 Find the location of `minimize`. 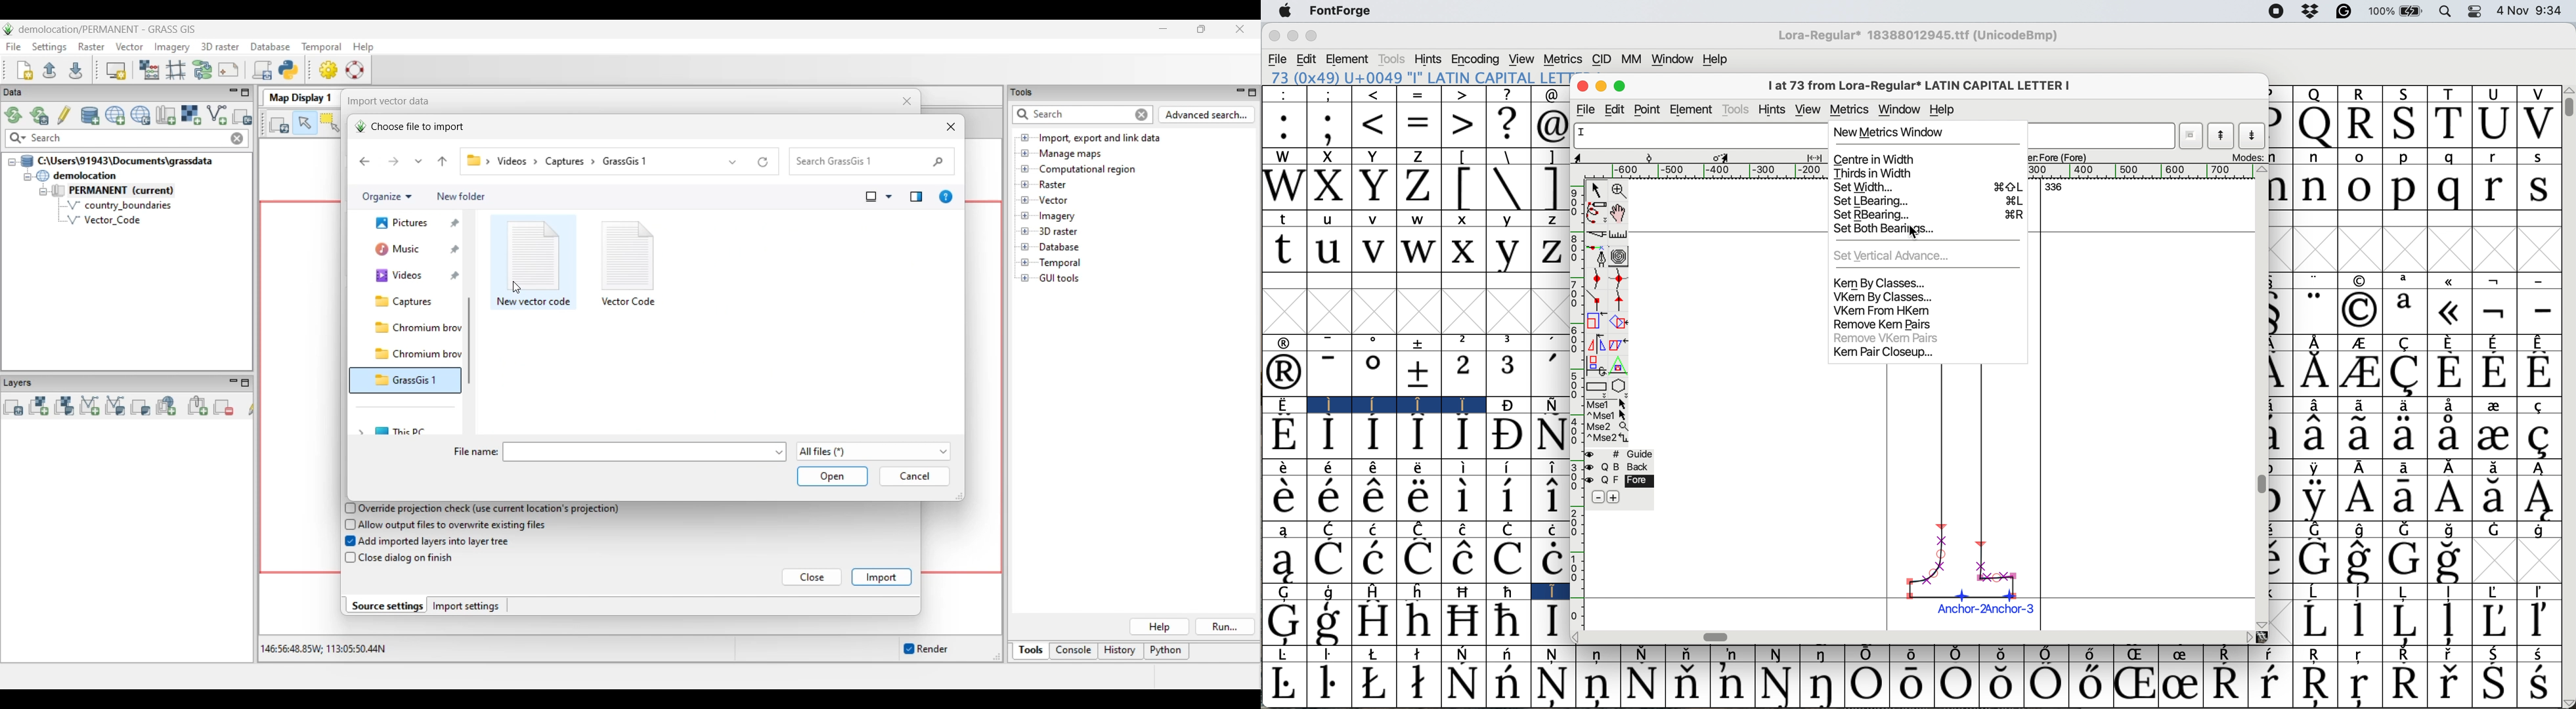

minimize is located at coordinates (1291, 36).